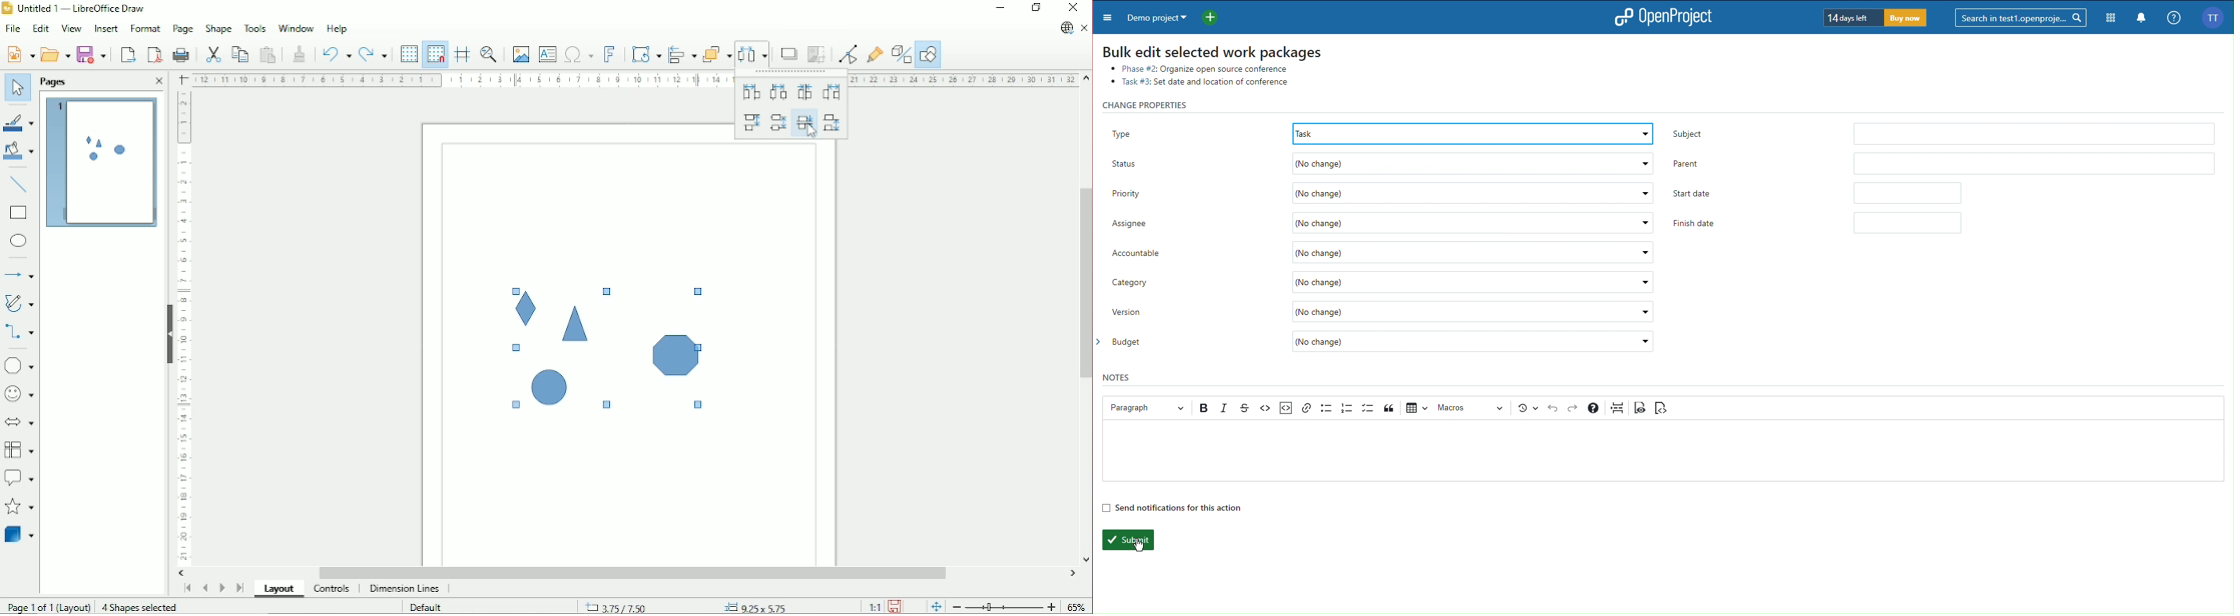 The width and height of the screenshot is (2240, 616). I want to click on Clone formatting, so click(300, 53).